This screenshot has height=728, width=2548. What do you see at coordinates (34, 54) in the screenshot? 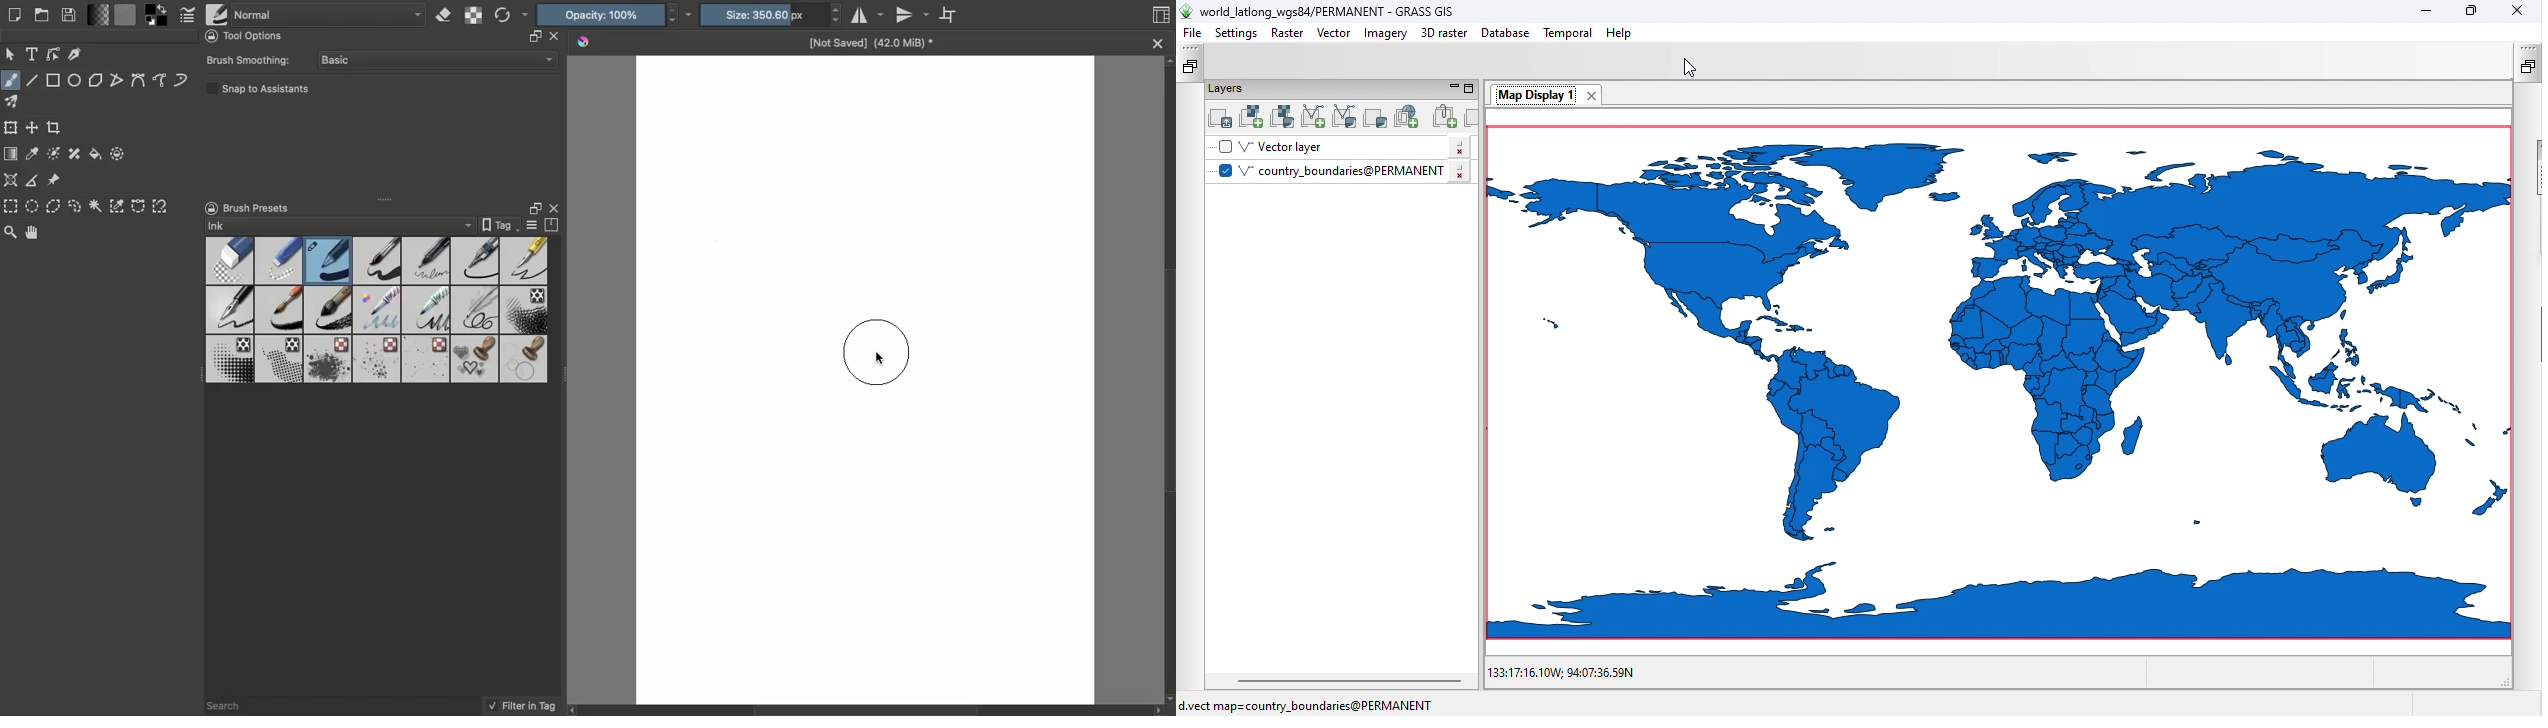
I see `Text` at bounding box center [34, 54].